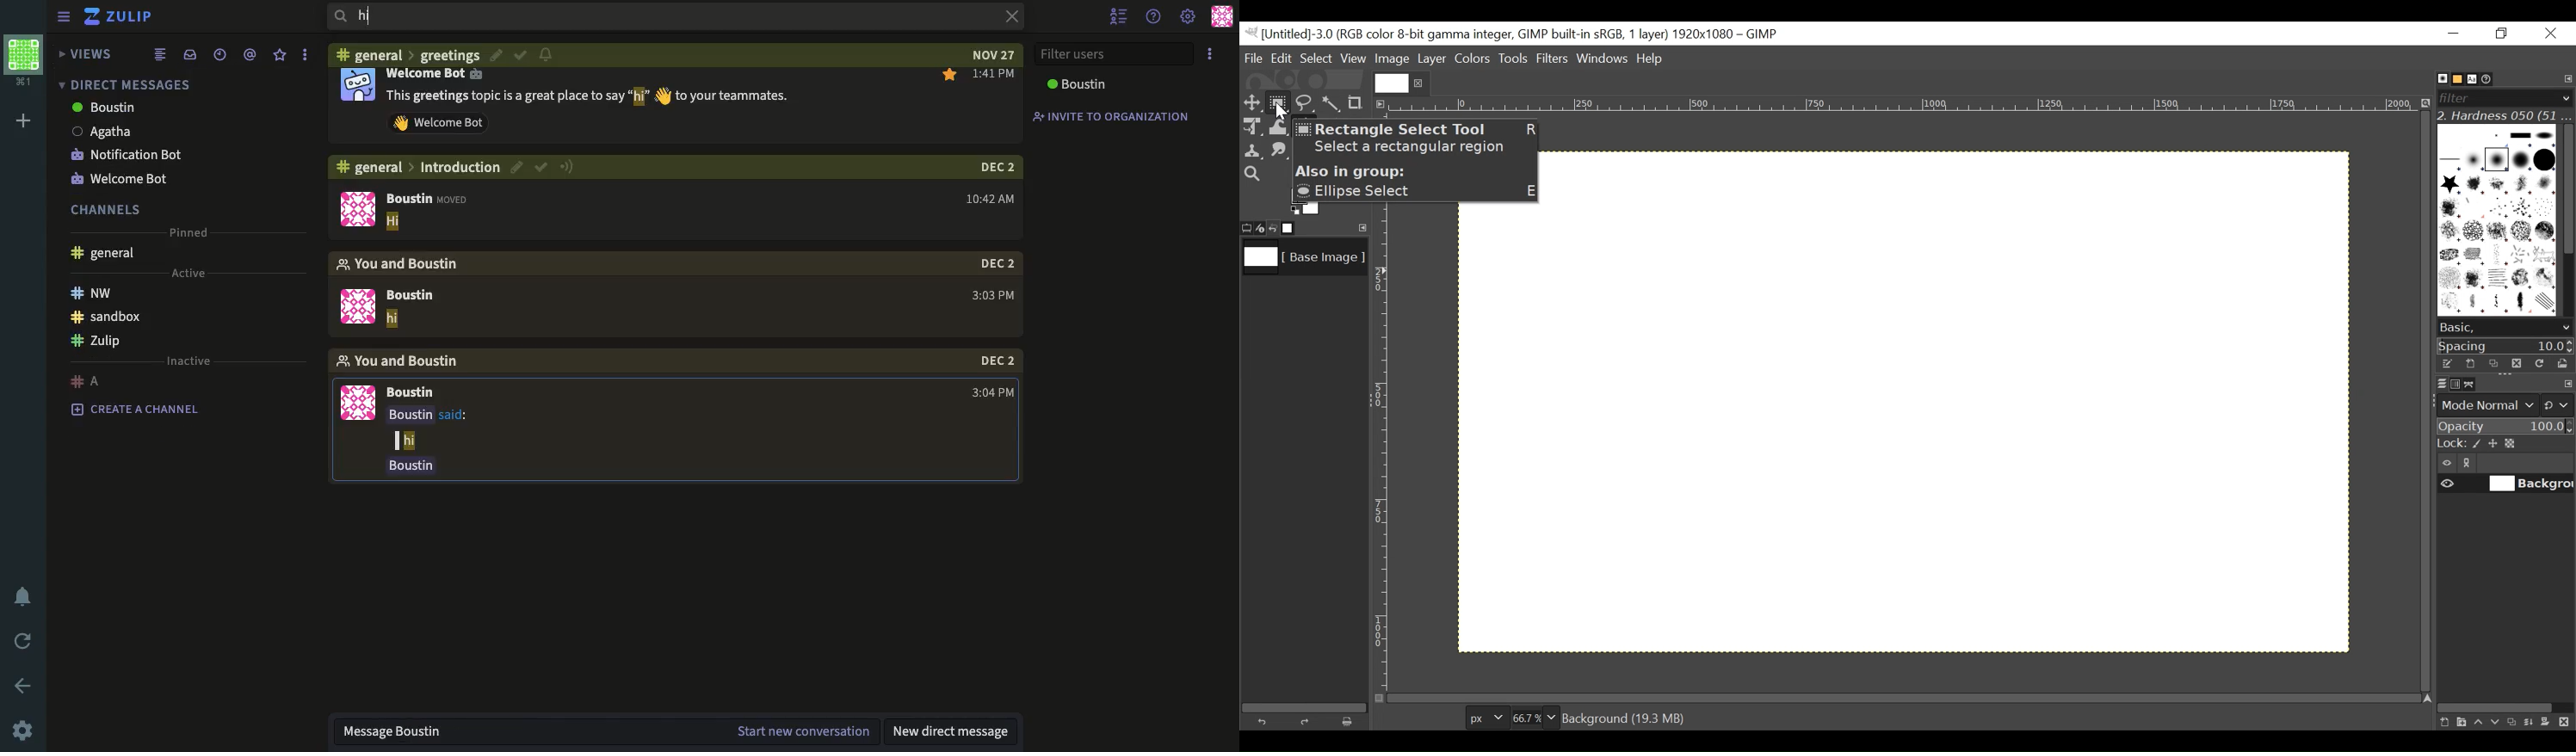 The image size is (2576, 756). What do you see at coordinates (542, 166) in the screenshot?
I see `mark as finished` at bounding box center [542, 166].